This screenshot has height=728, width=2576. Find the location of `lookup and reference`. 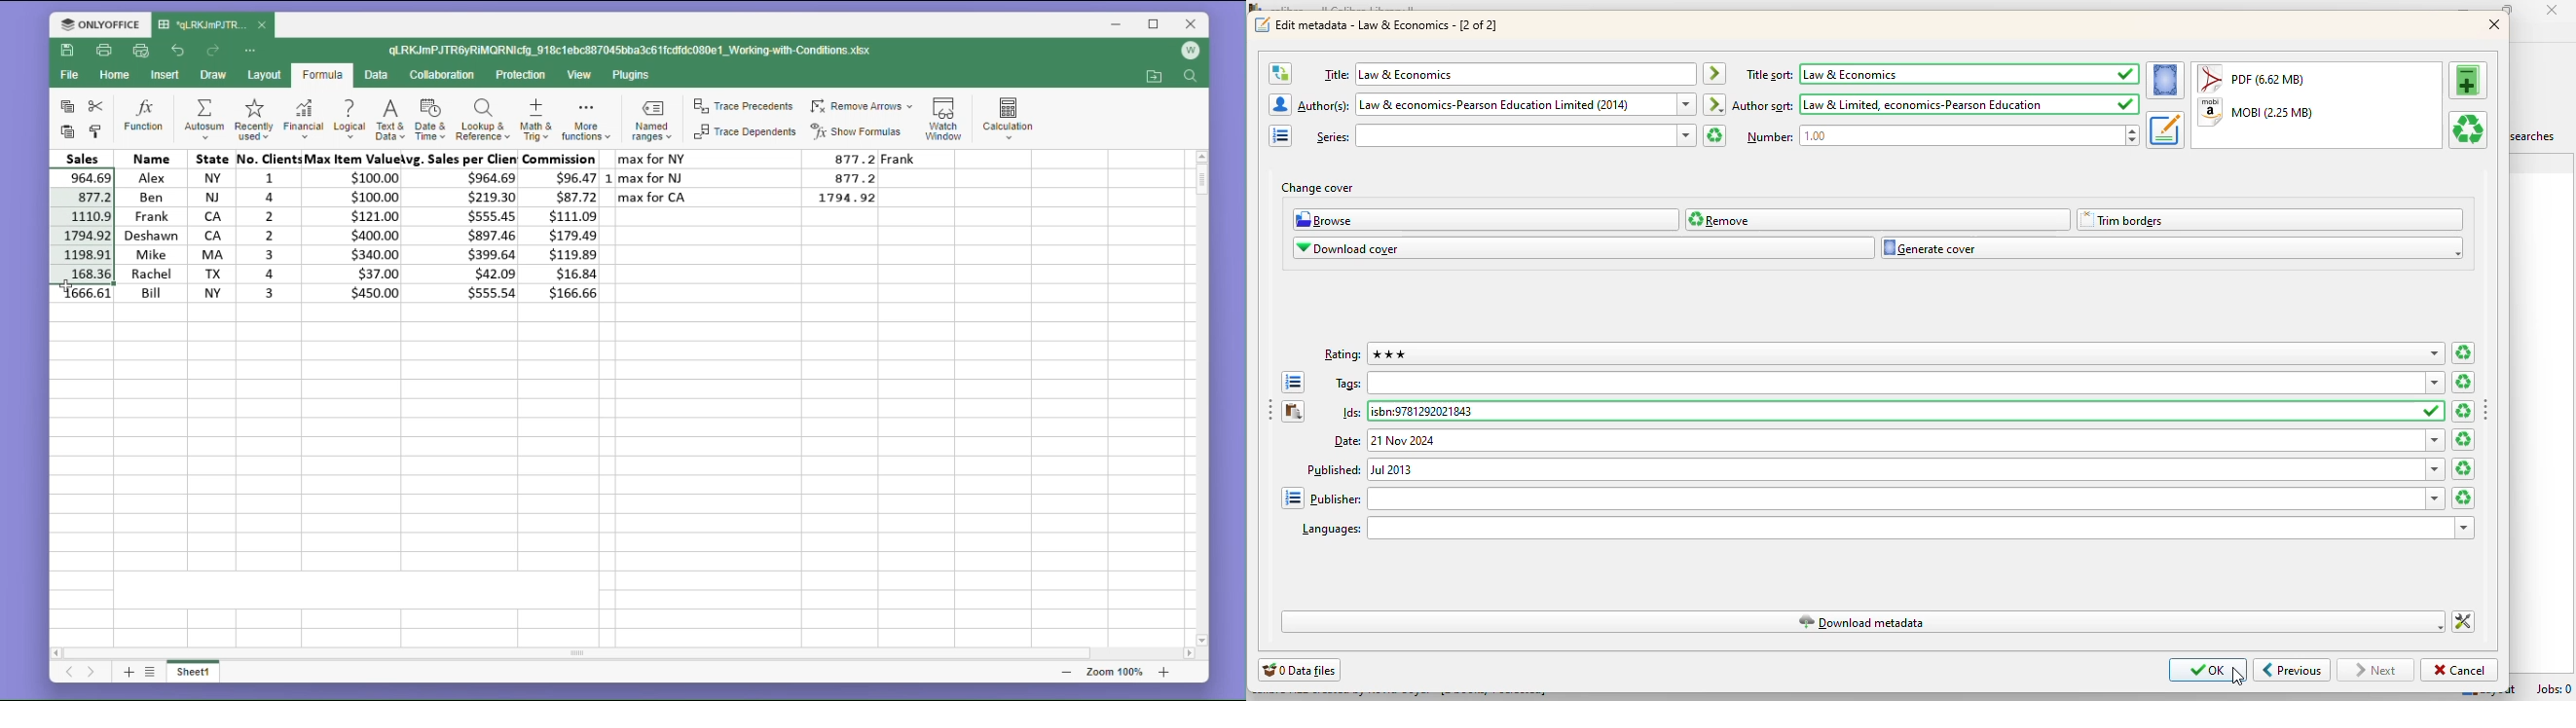

lookup and reference is located at coordinates (482, 122).